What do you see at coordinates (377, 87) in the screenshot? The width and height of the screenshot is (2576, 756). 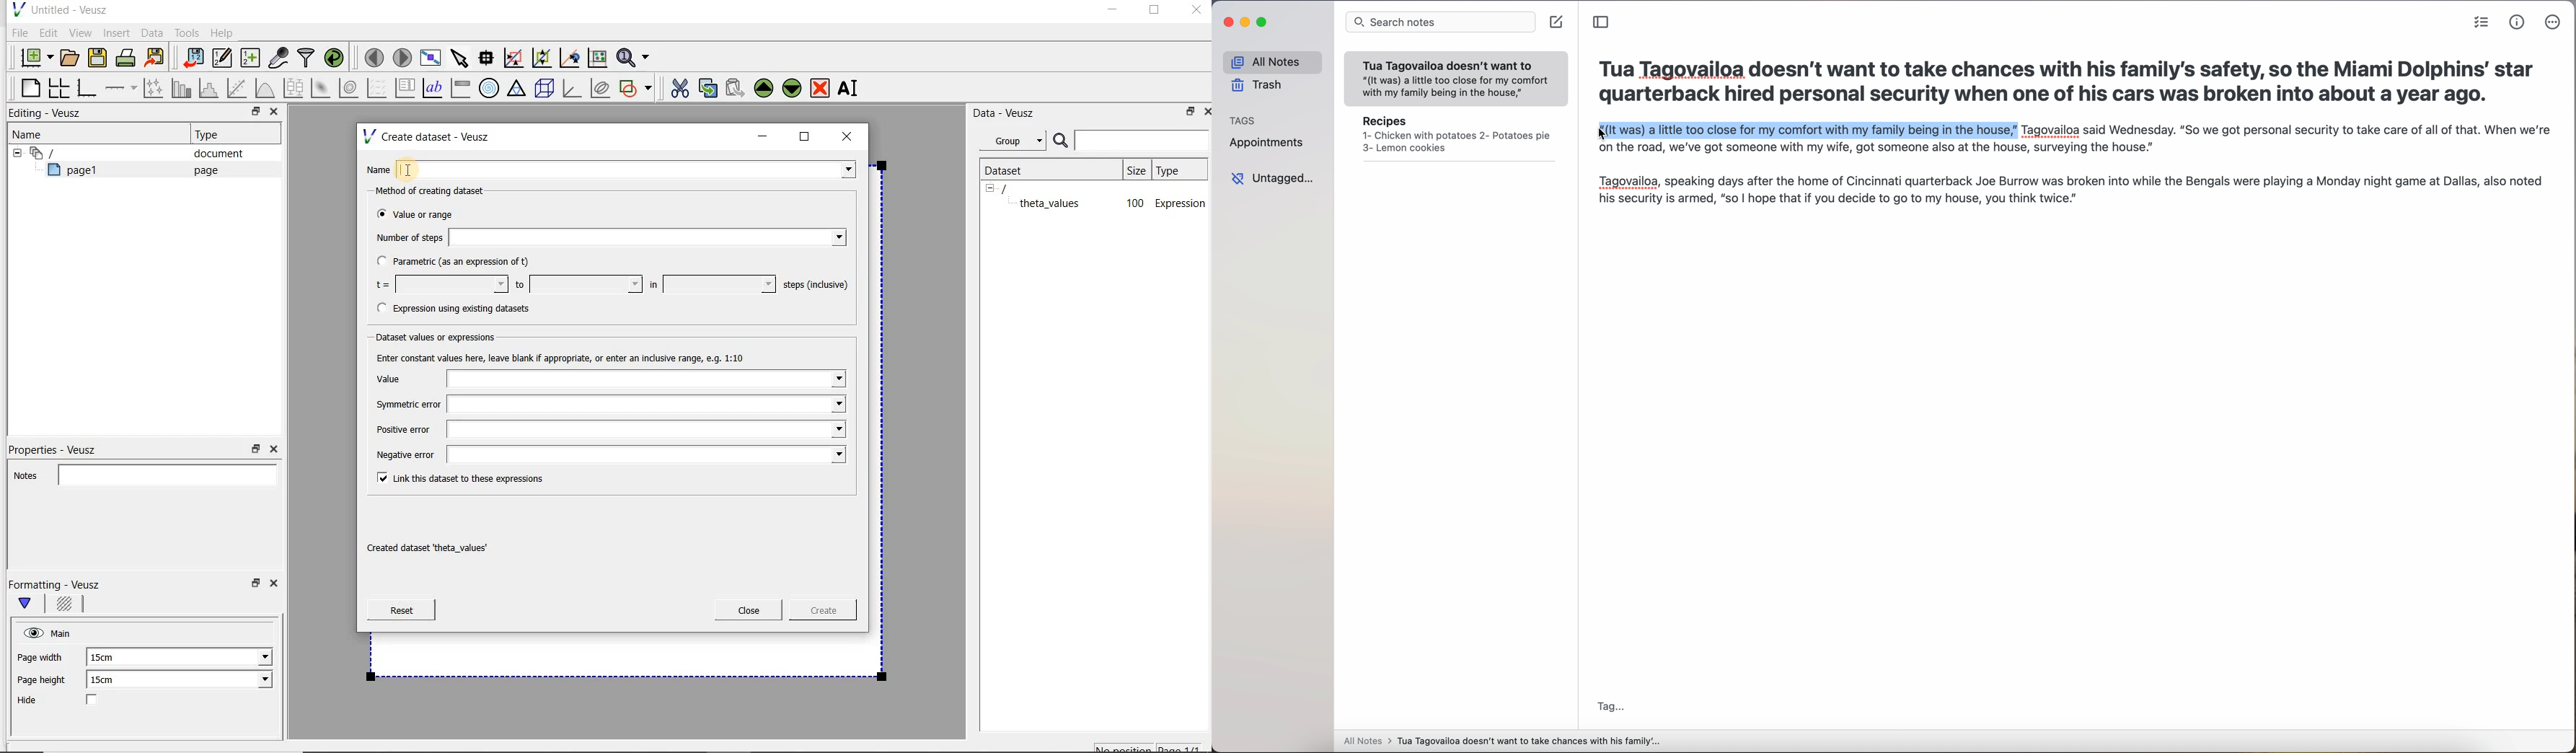 I see `plot a vector field` at bounding box center [377, 87].